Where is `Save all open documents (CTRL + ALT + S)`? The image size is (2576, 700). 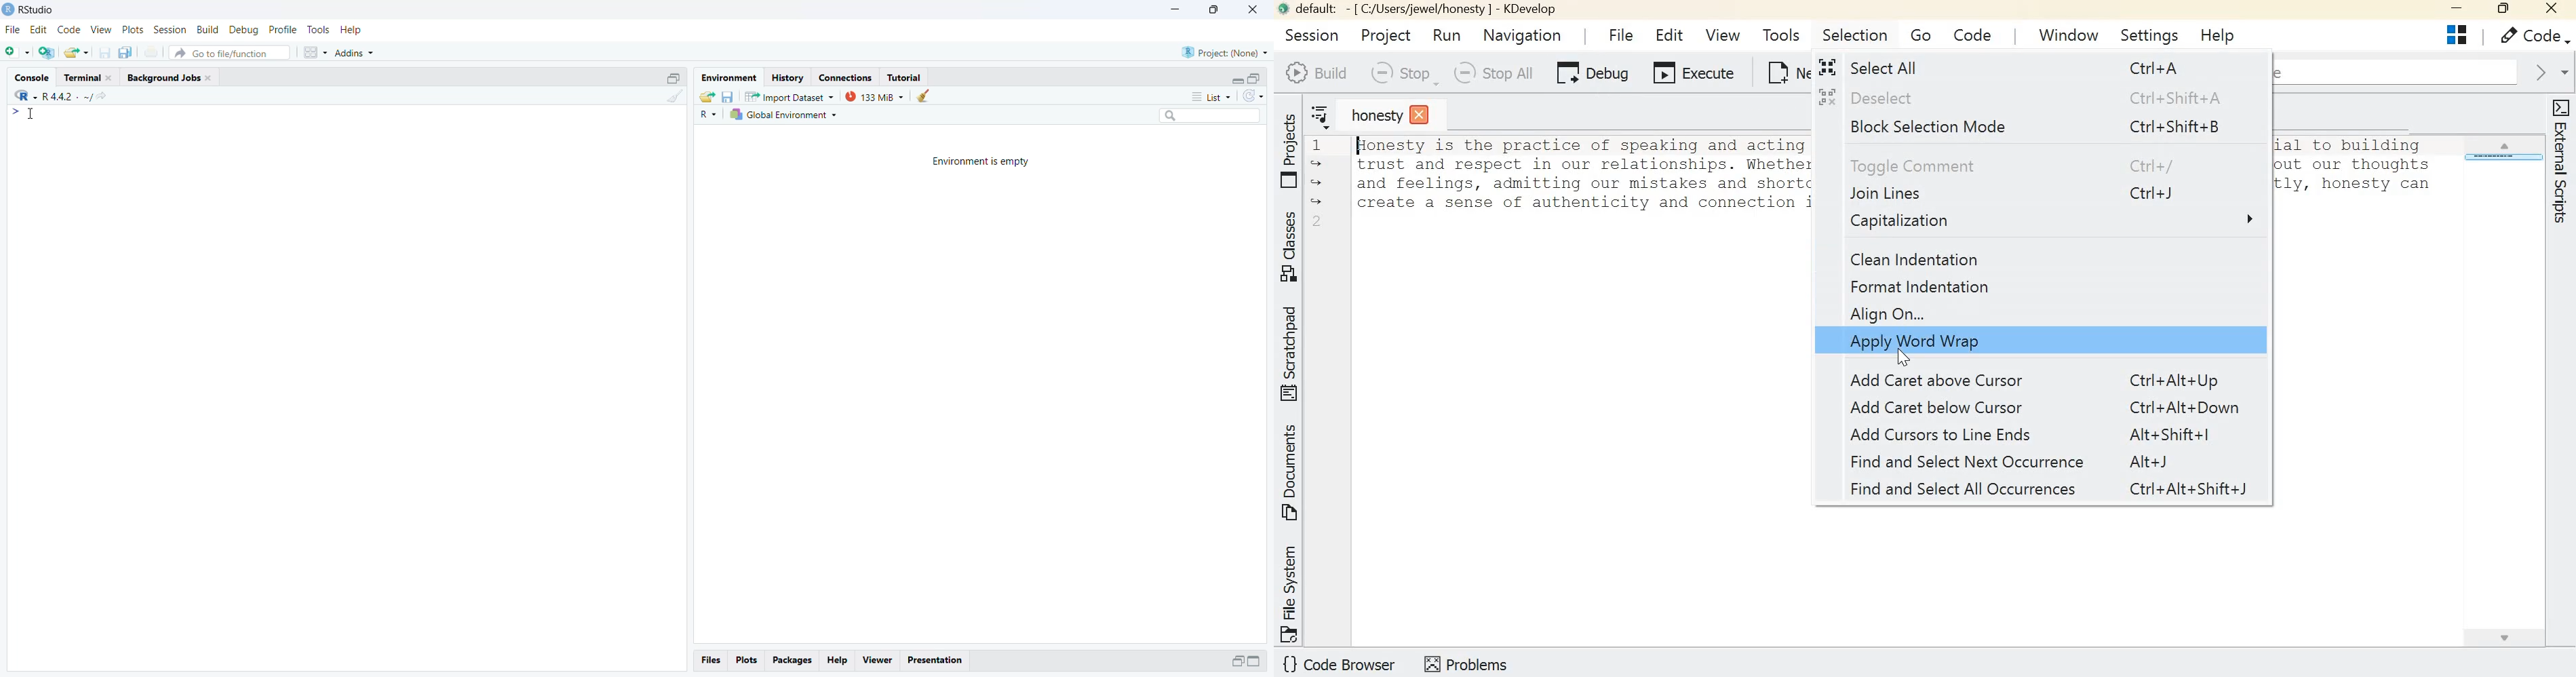 Save all open documents (CTRL + ALT + S) is located at coordinates (127, 53).